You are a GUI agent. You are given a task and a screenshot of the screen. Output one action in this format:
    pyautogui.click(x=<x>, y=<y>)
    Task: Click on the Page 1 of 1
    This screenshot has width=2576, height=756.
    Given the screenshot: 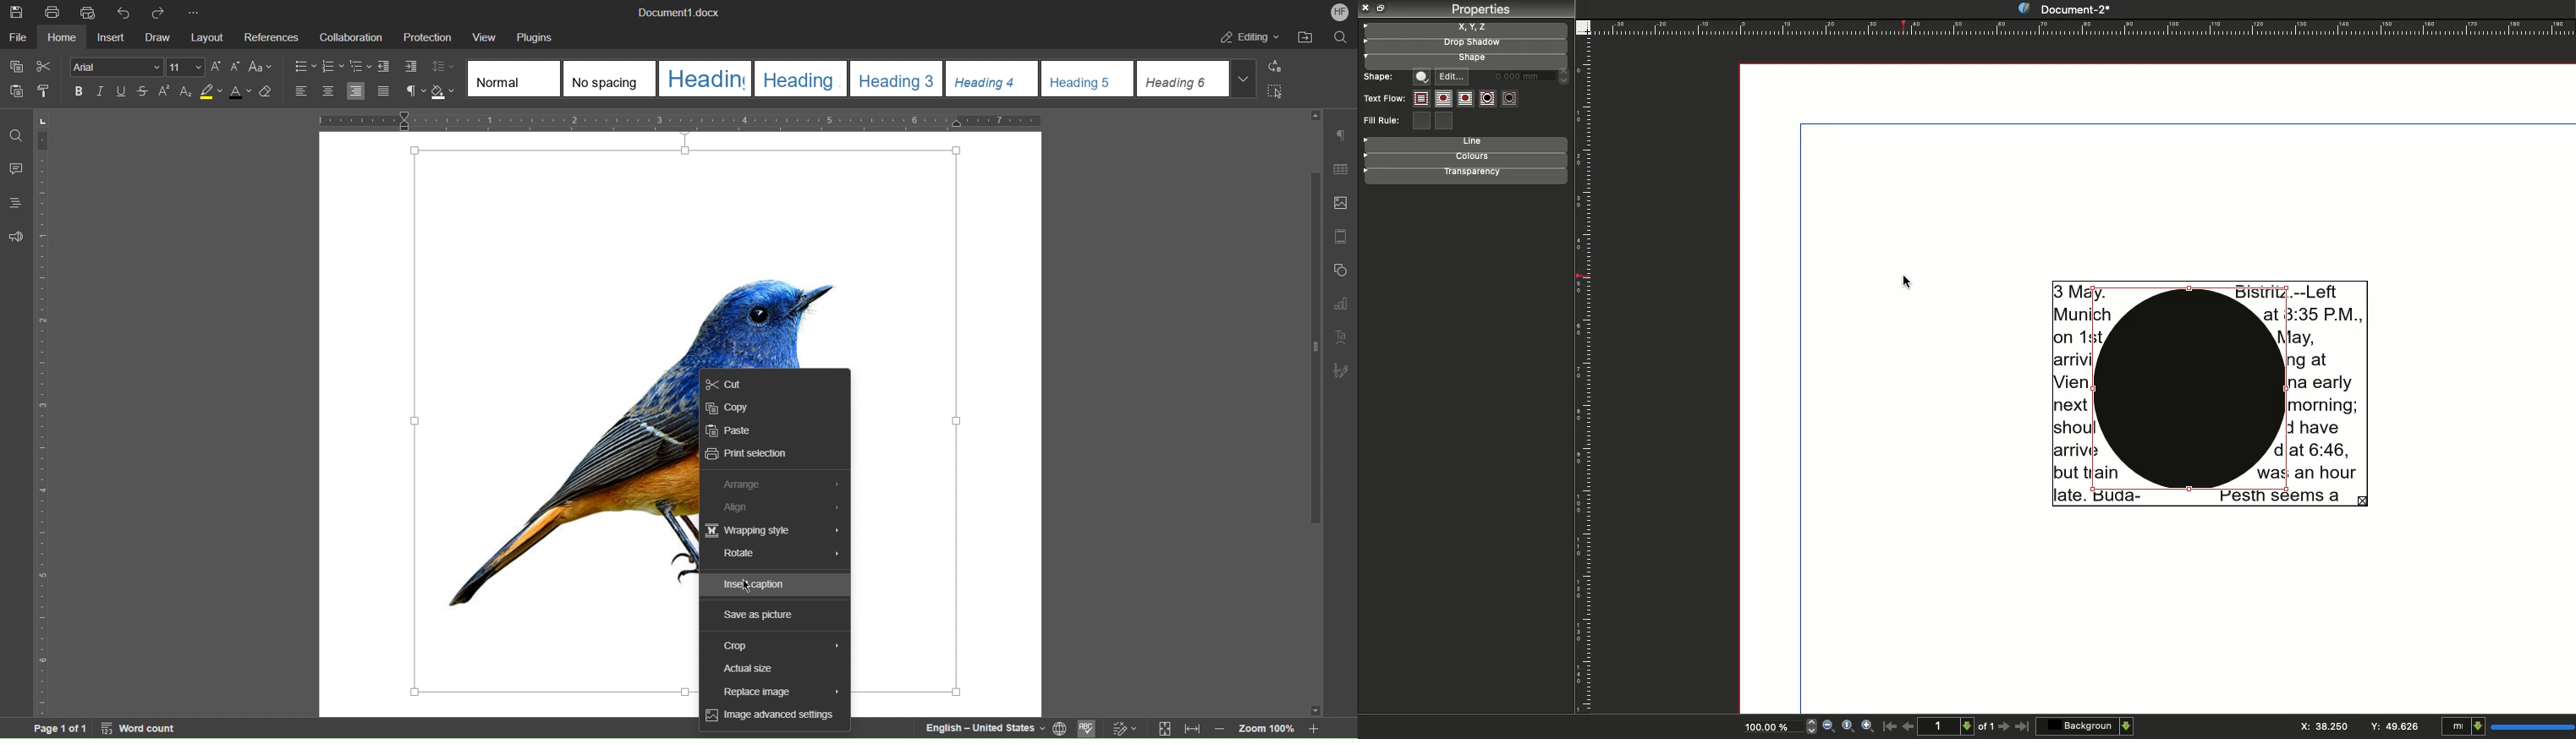 What is the action you would take?
    pyautogui.click(x=50, y=728)
    